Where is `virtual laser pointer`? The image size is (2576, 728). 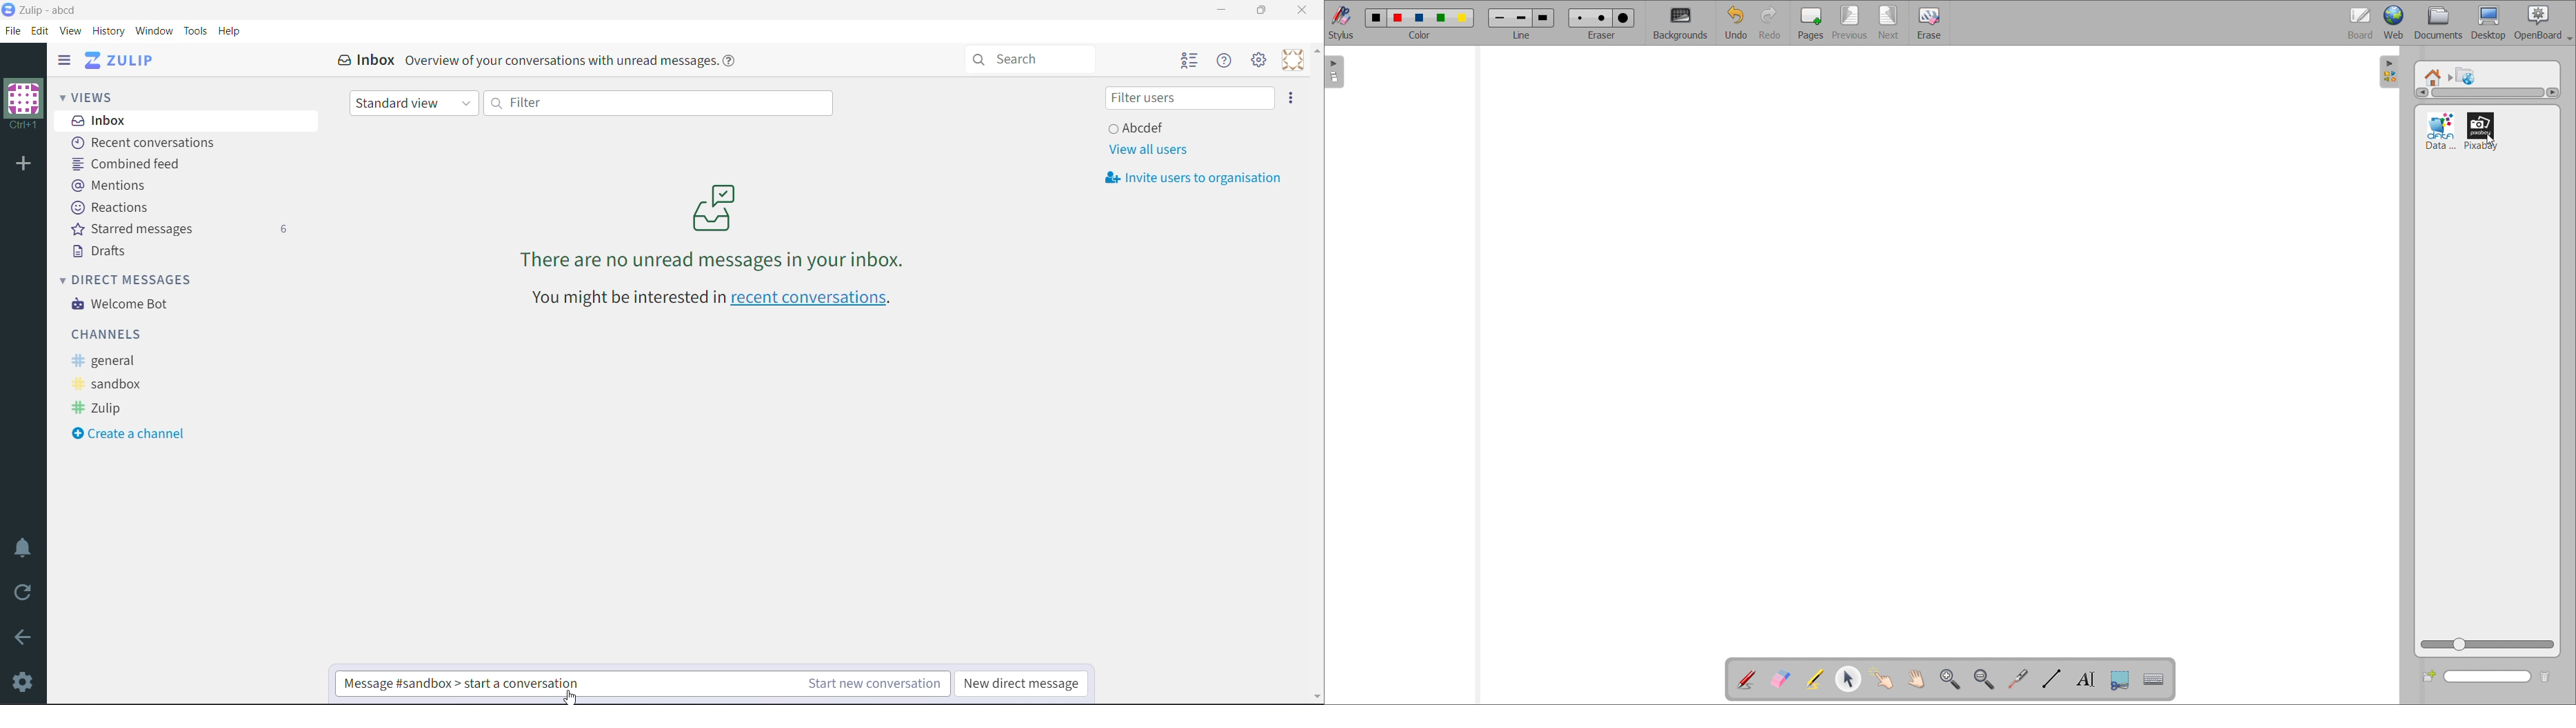
virtual laser pointer is located at coordinates (2018, 679).